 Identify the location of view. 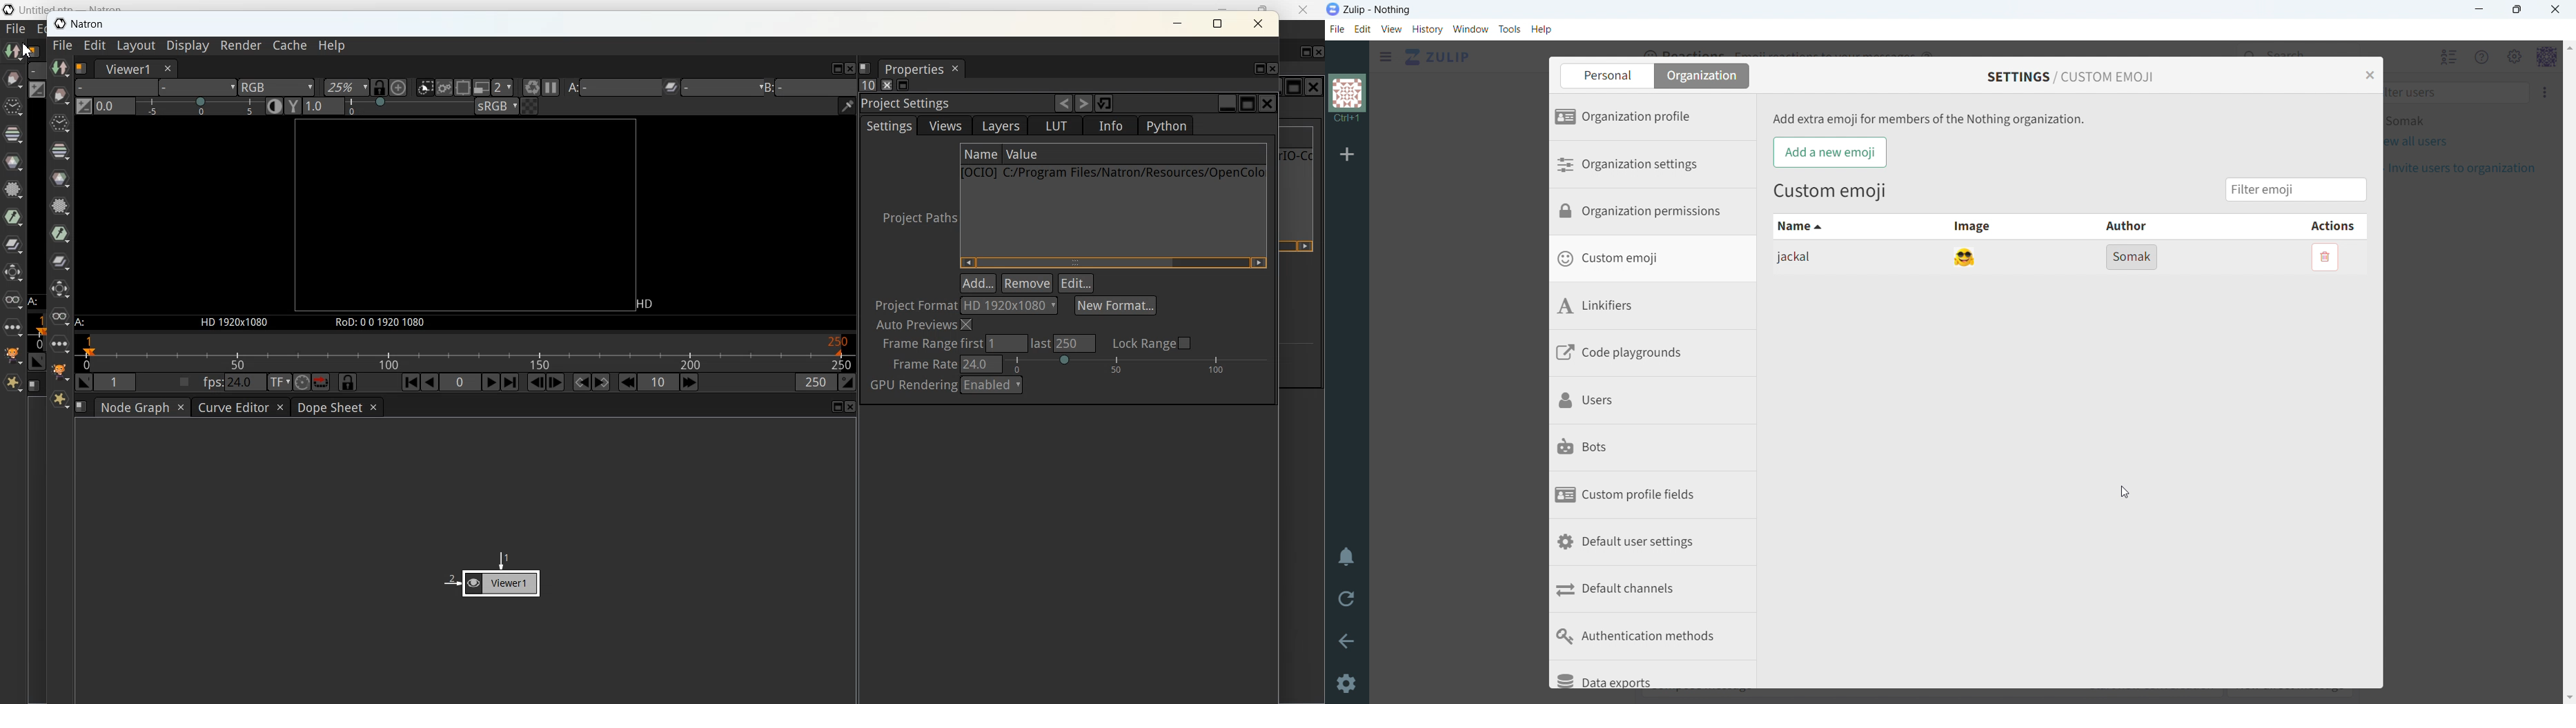
(1392, 29).